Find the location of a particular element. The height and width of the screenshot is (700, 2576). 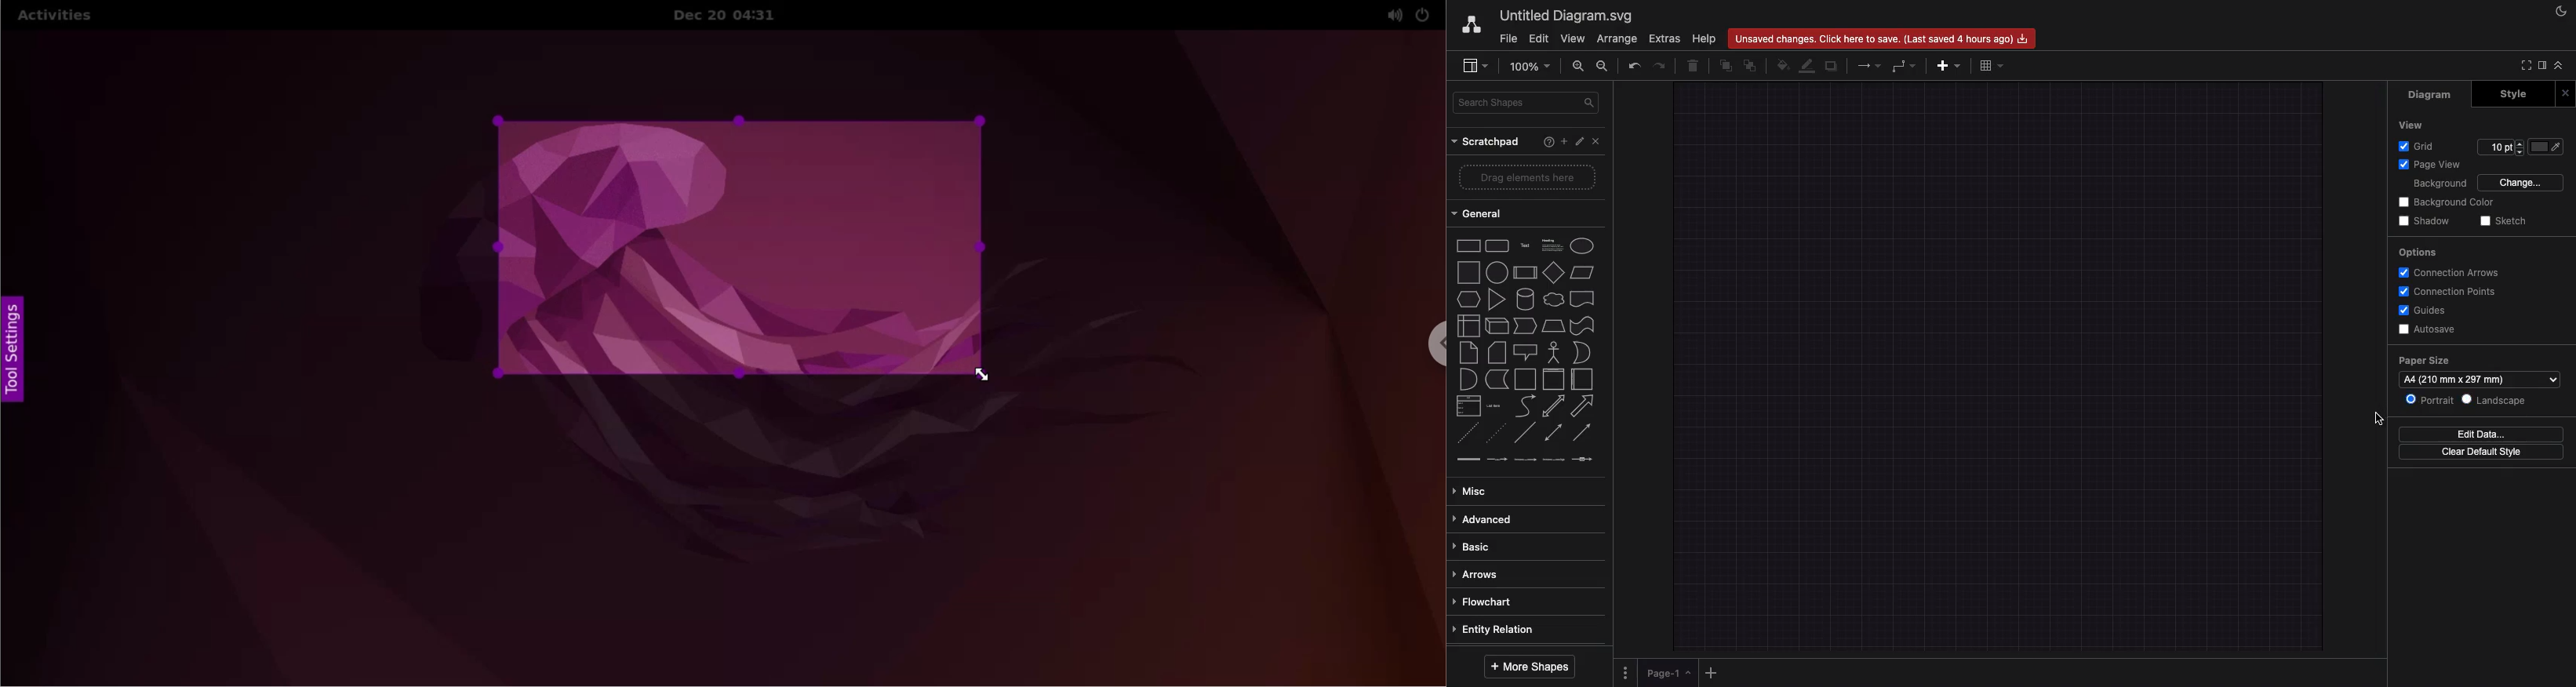

Duplicate is located at coordinates (1834, 67).